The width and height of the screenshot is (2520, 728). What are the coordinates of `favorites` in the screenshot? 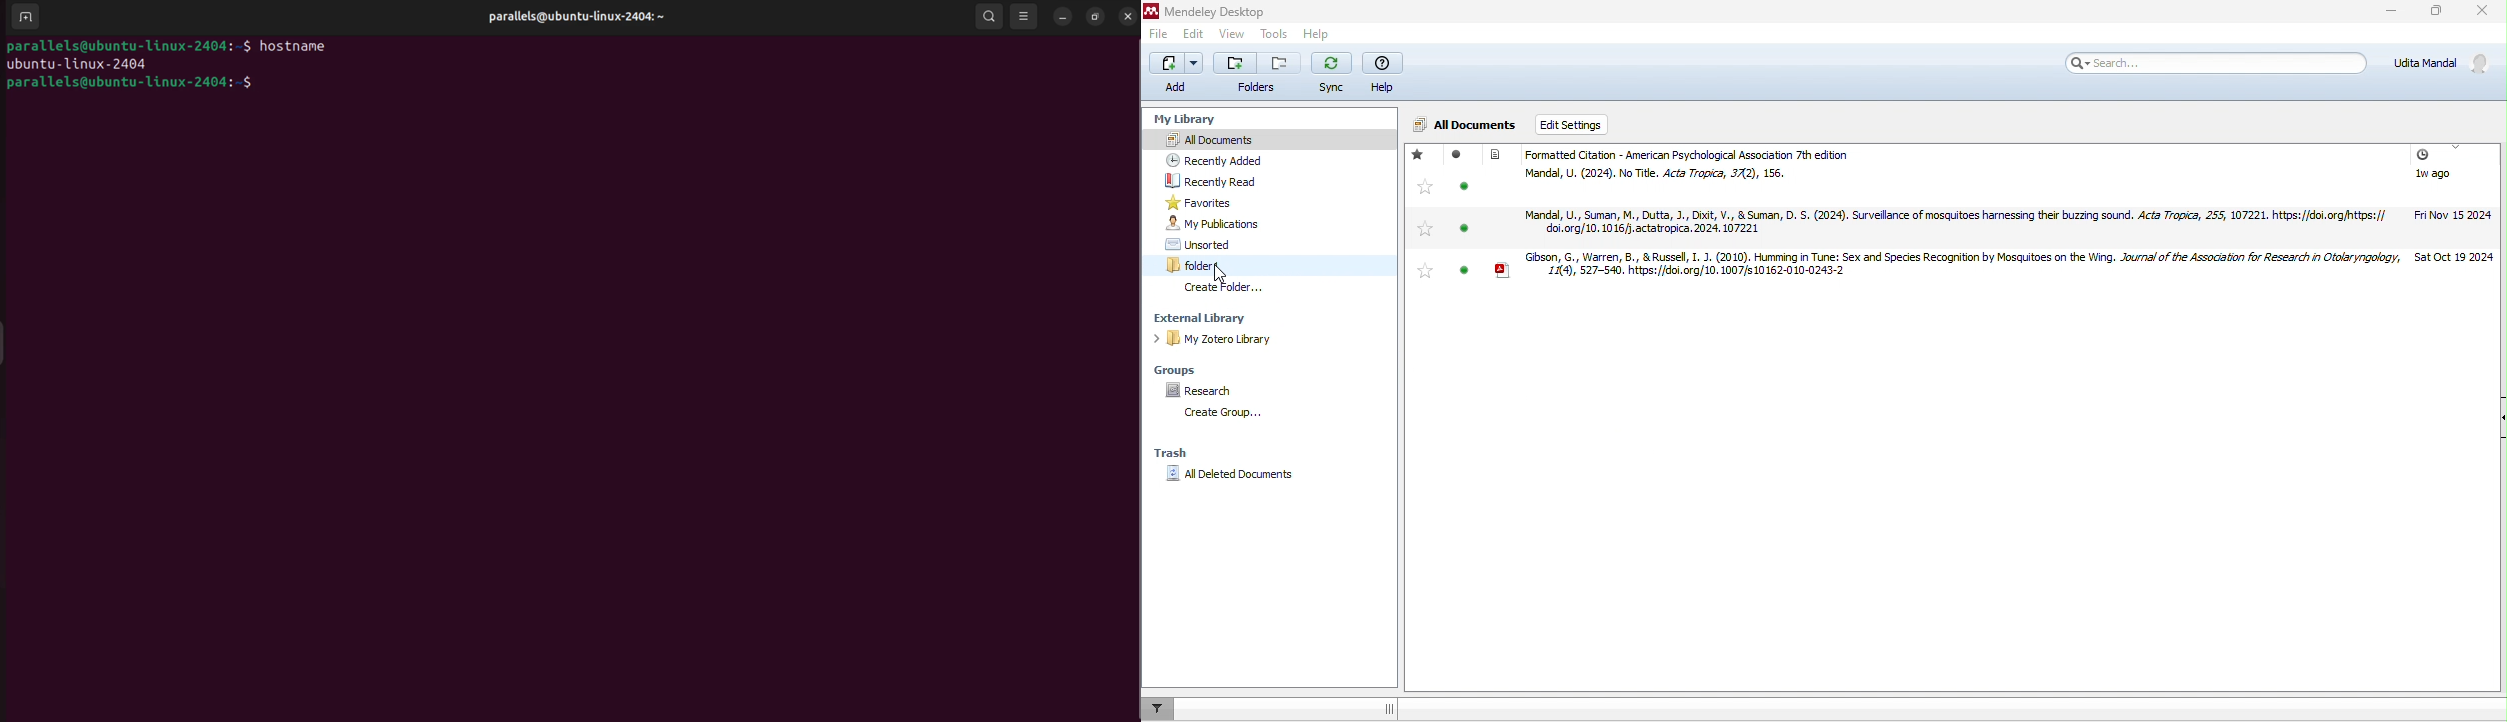 It's located at (1206, 203).